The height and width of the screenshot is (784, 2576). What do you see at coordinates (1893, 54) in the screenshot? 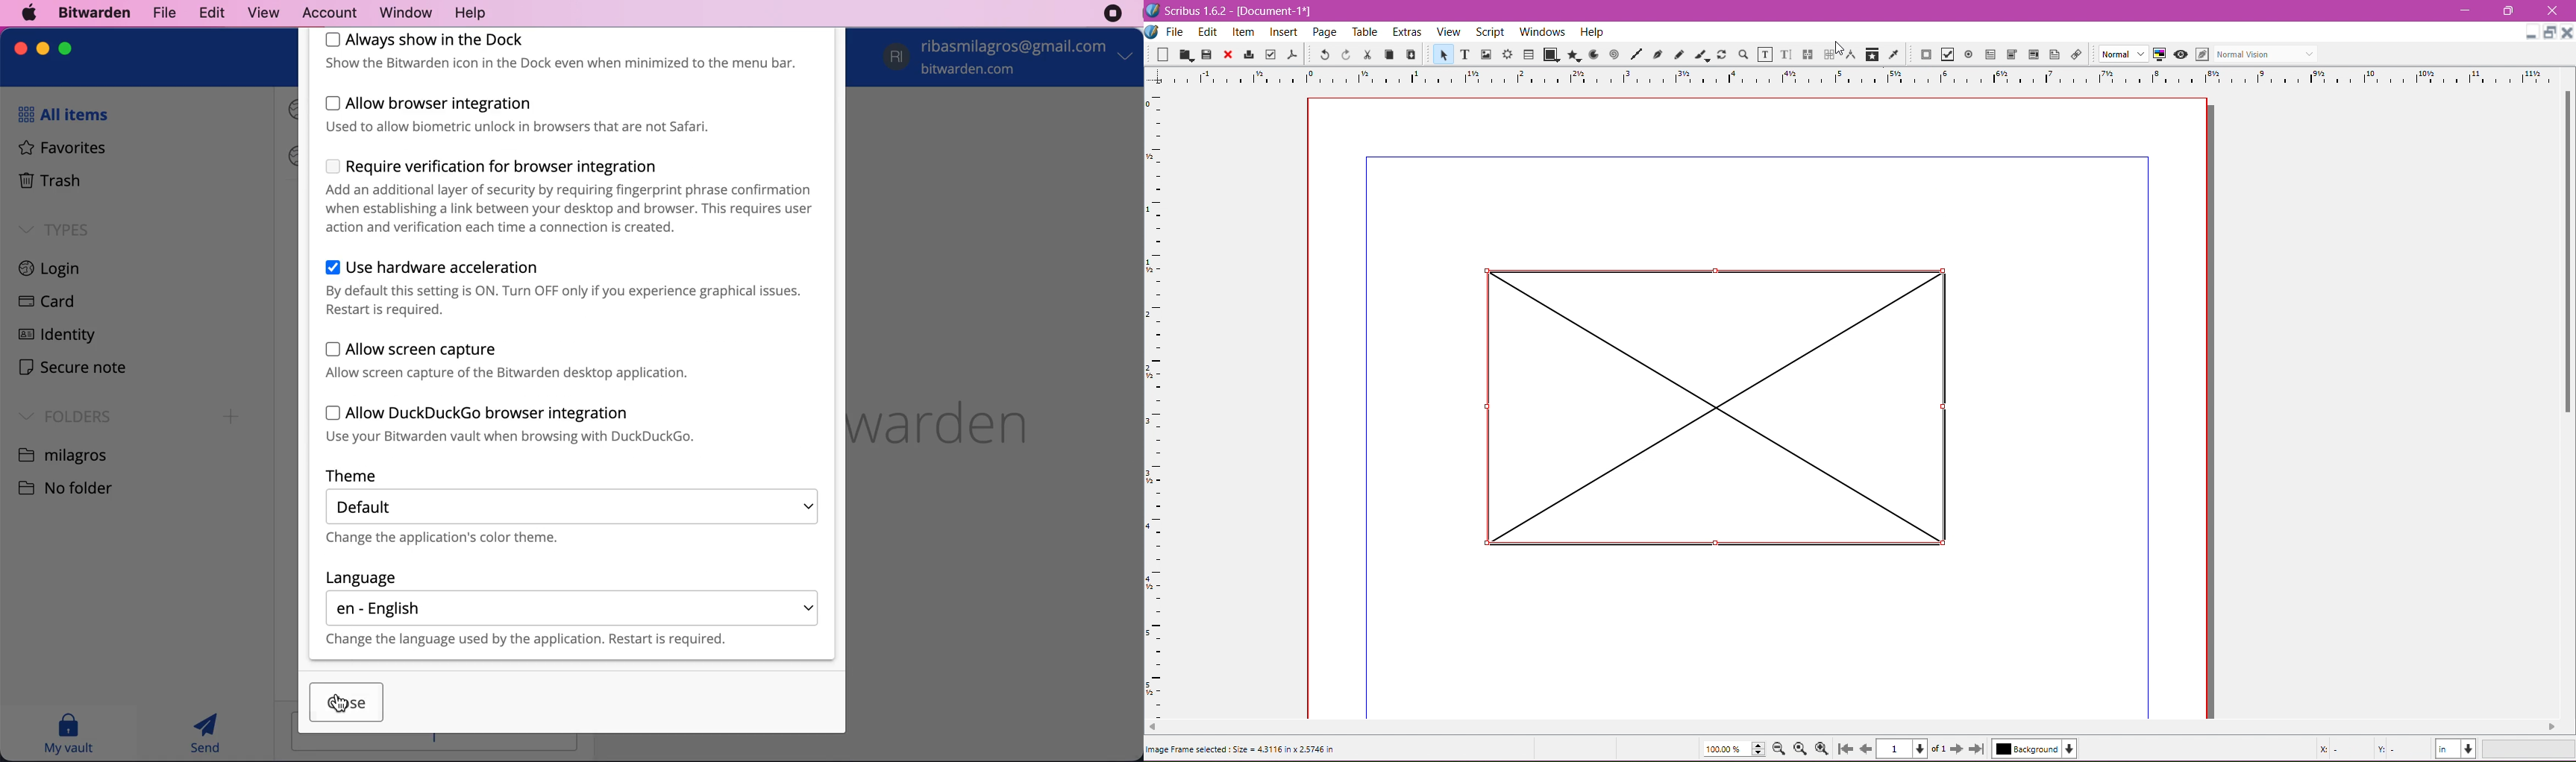
I see `Eye Dropper` at bounding box center [1893, 54].